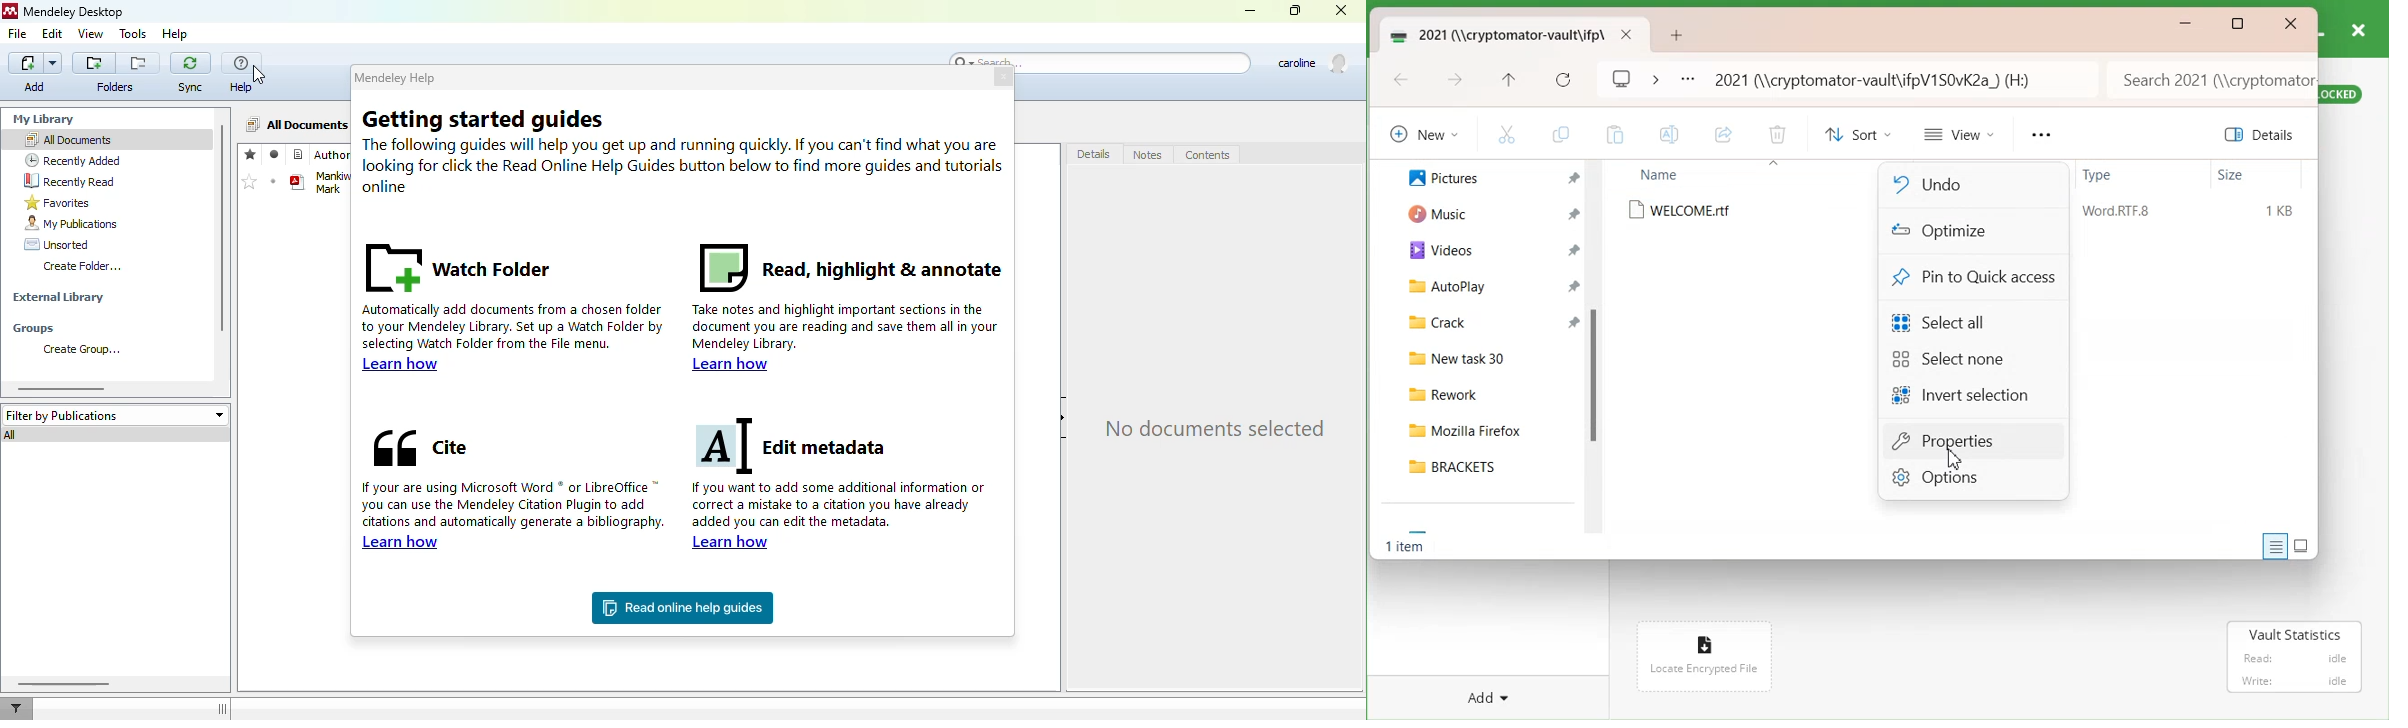 The width and height of the screenshot is (2408, 728). What do you see at coordinates (1429, 320) in the screenshot?
I see `Crack` at bounding box center [1429, 320].